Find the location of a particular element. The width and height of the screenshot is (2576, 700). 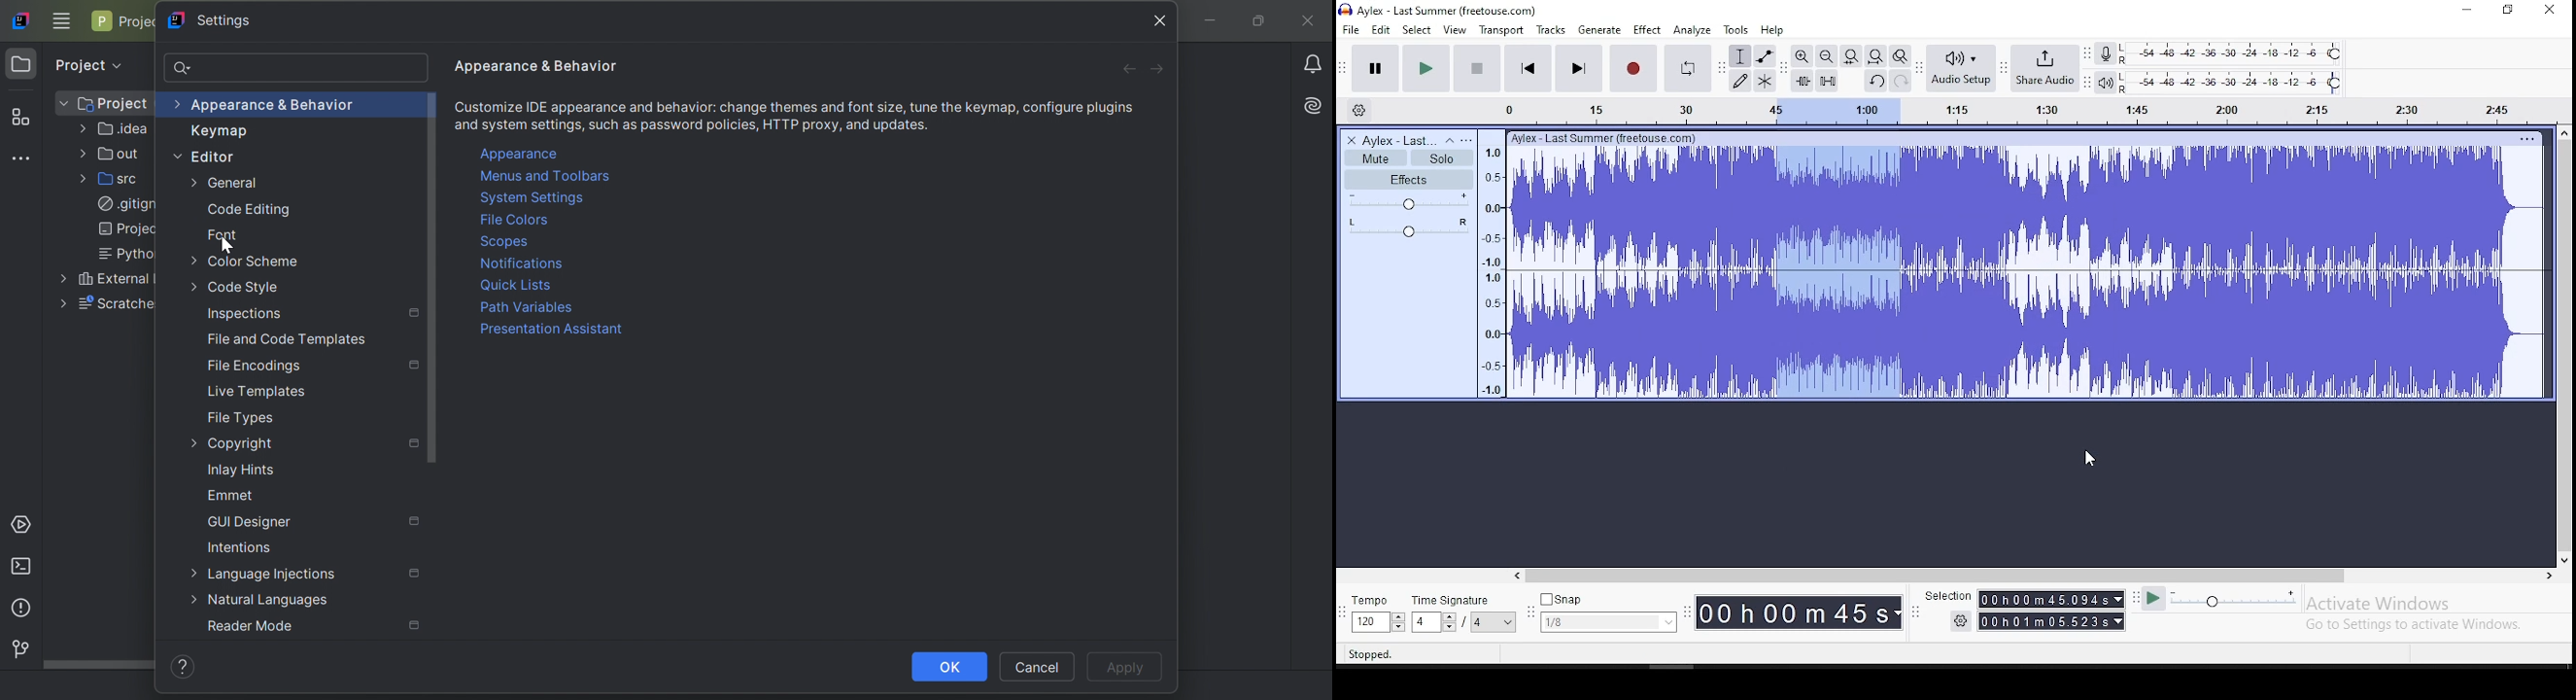

help is located at coordinates (1771, 30).